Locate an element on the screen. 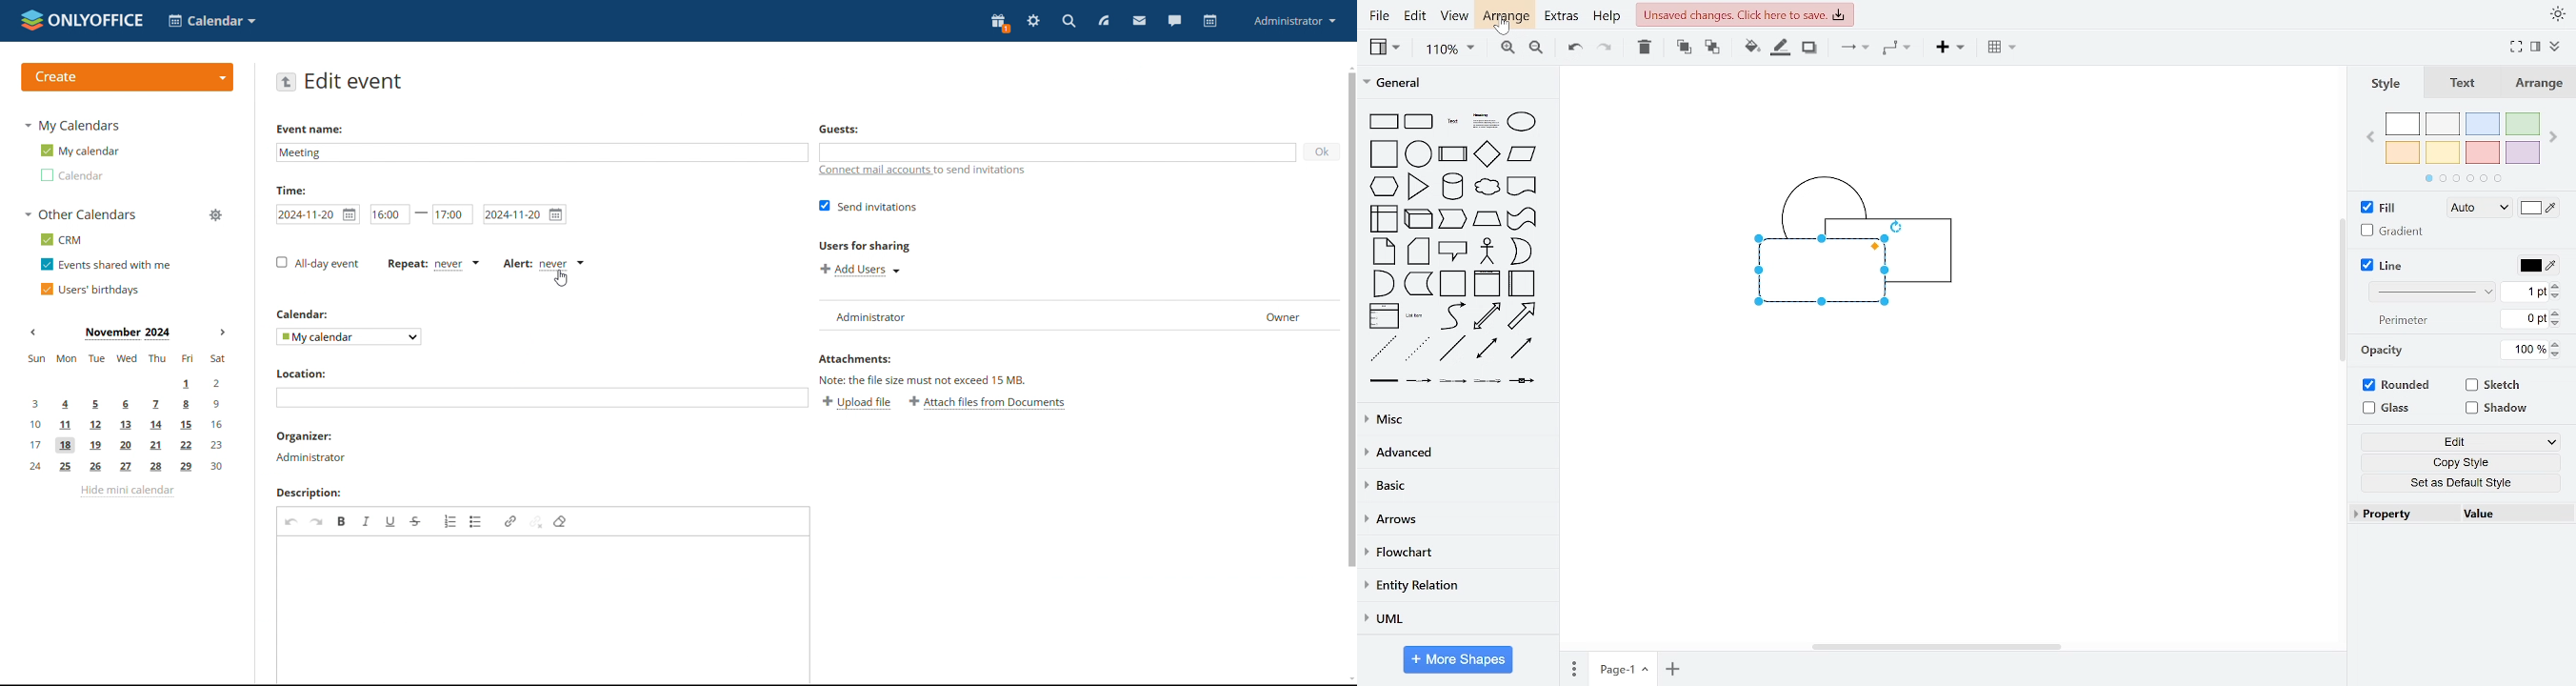 The image size is (2576, 700). to back is located at coordinates (1709, 49).